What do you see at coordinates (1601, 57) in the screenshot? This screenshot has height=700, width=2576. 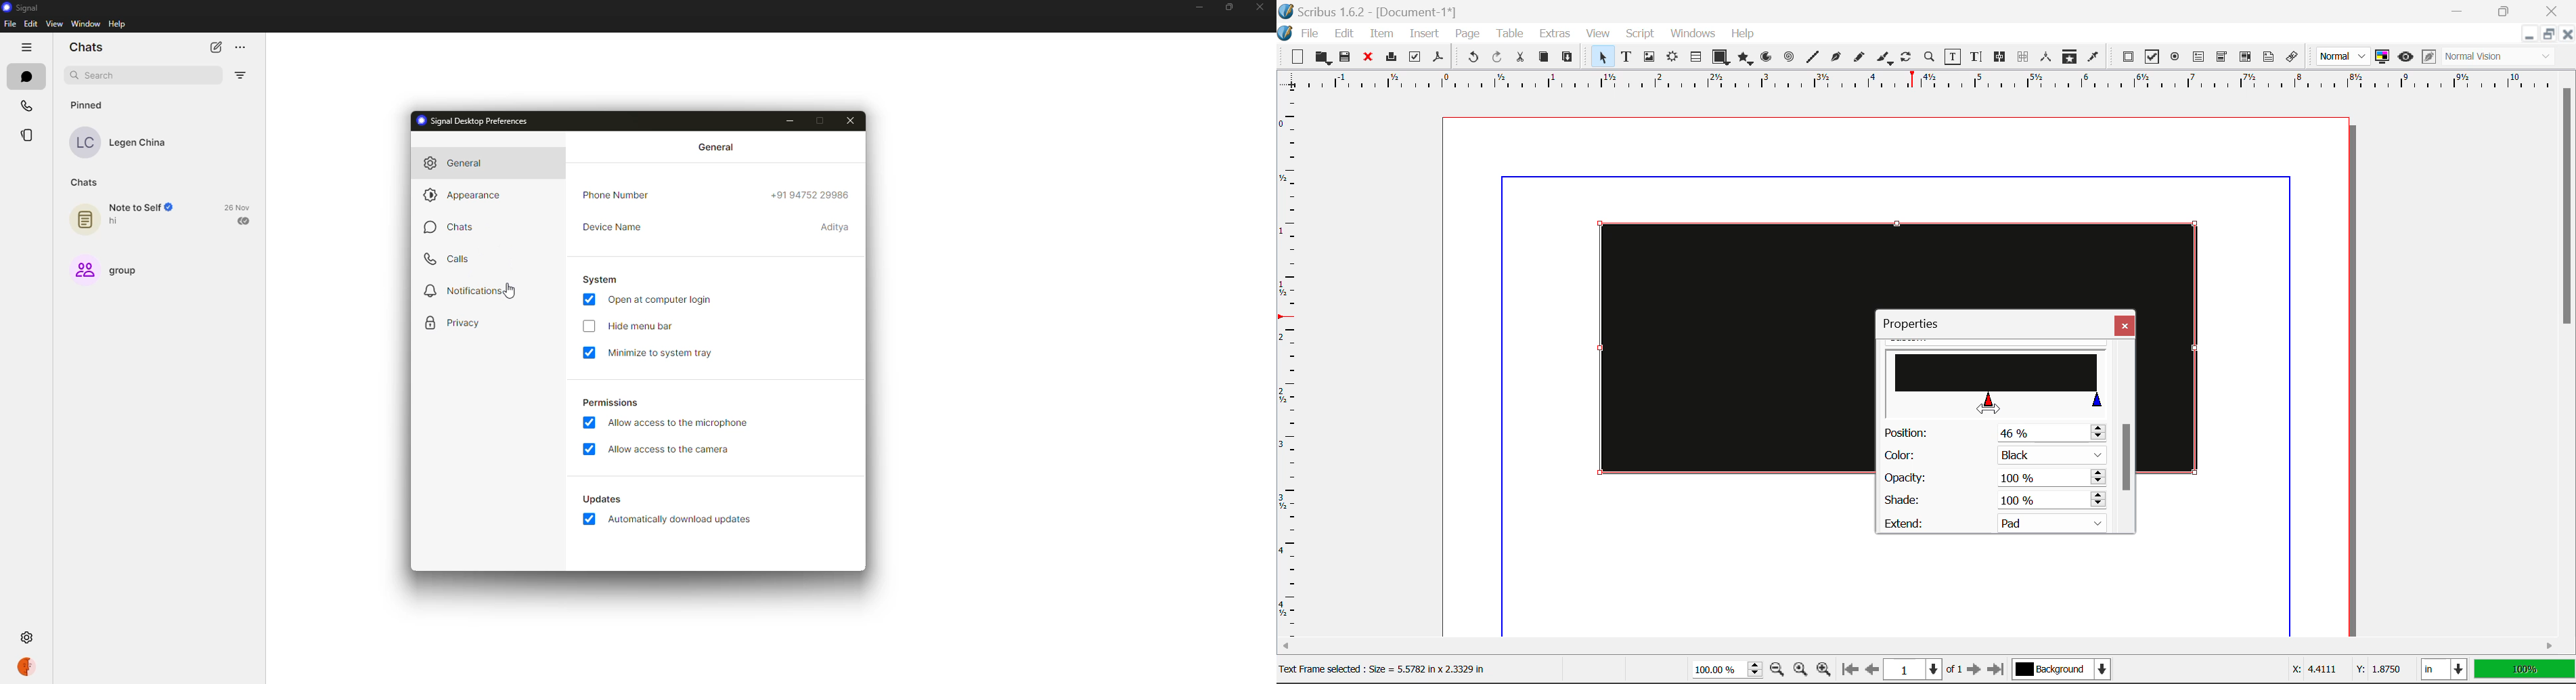 I see `Select` at bounding box center [1601, 57].